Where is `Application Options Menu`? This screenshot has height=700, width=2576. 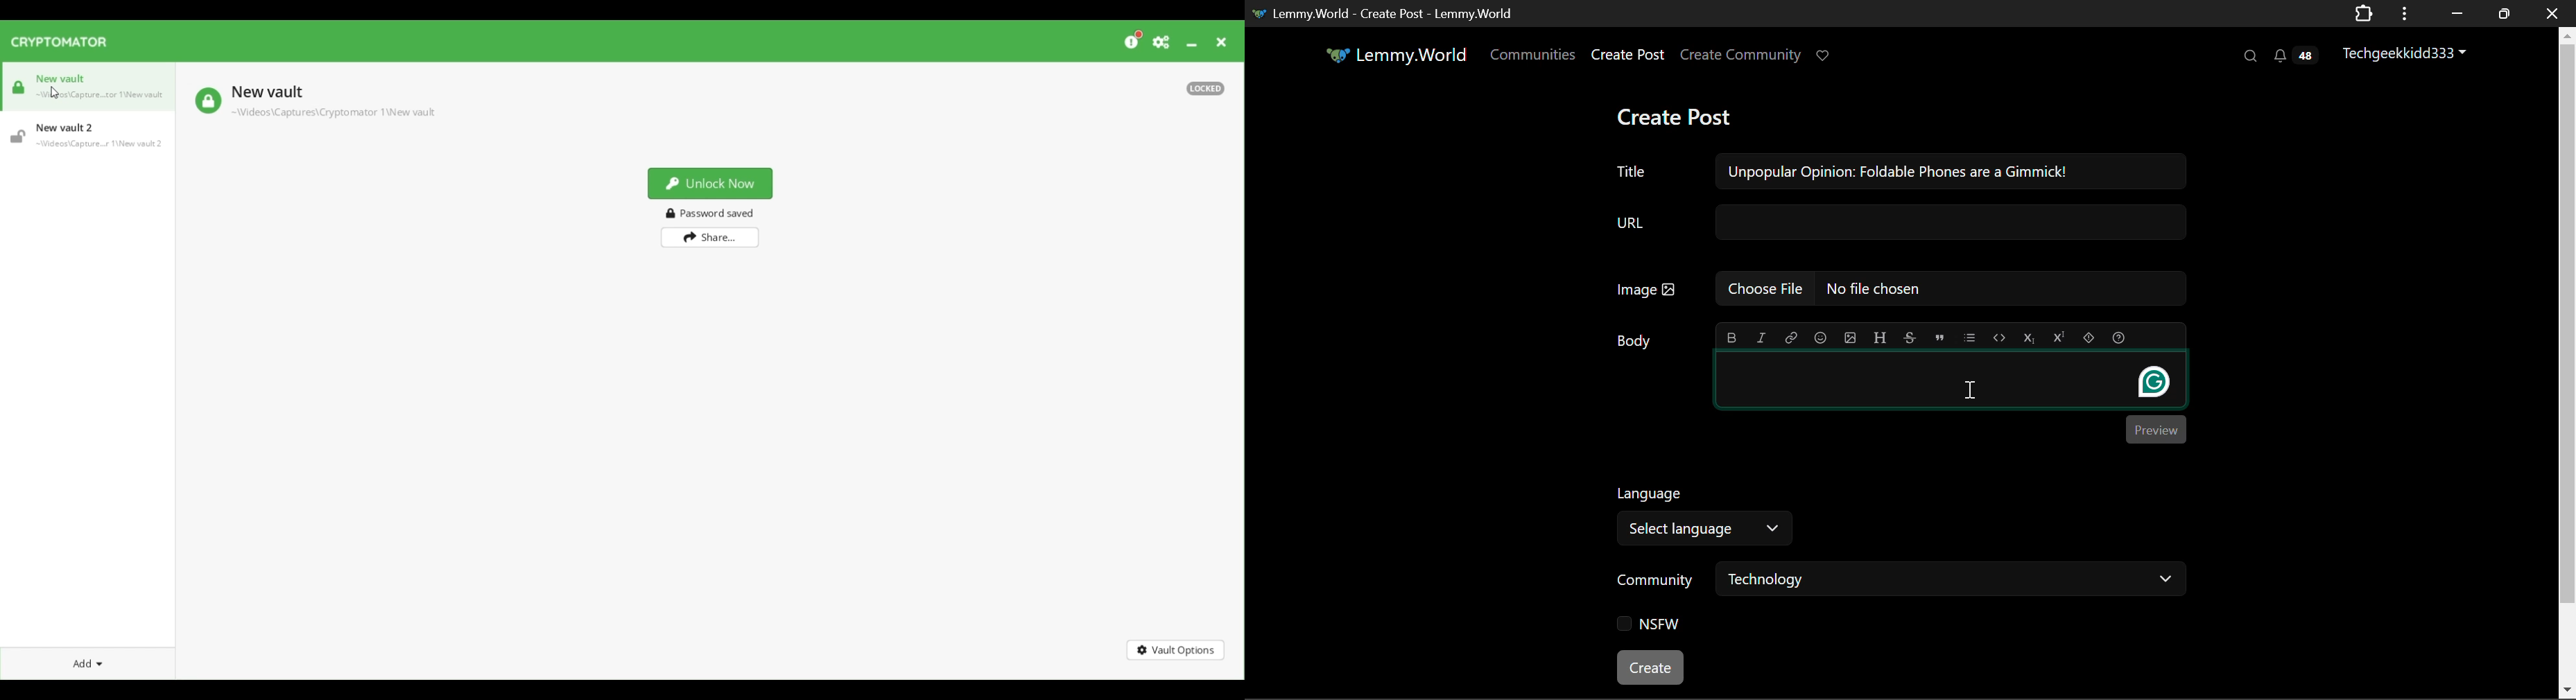 Application Options Menu is located at coordinates (2405, 12).